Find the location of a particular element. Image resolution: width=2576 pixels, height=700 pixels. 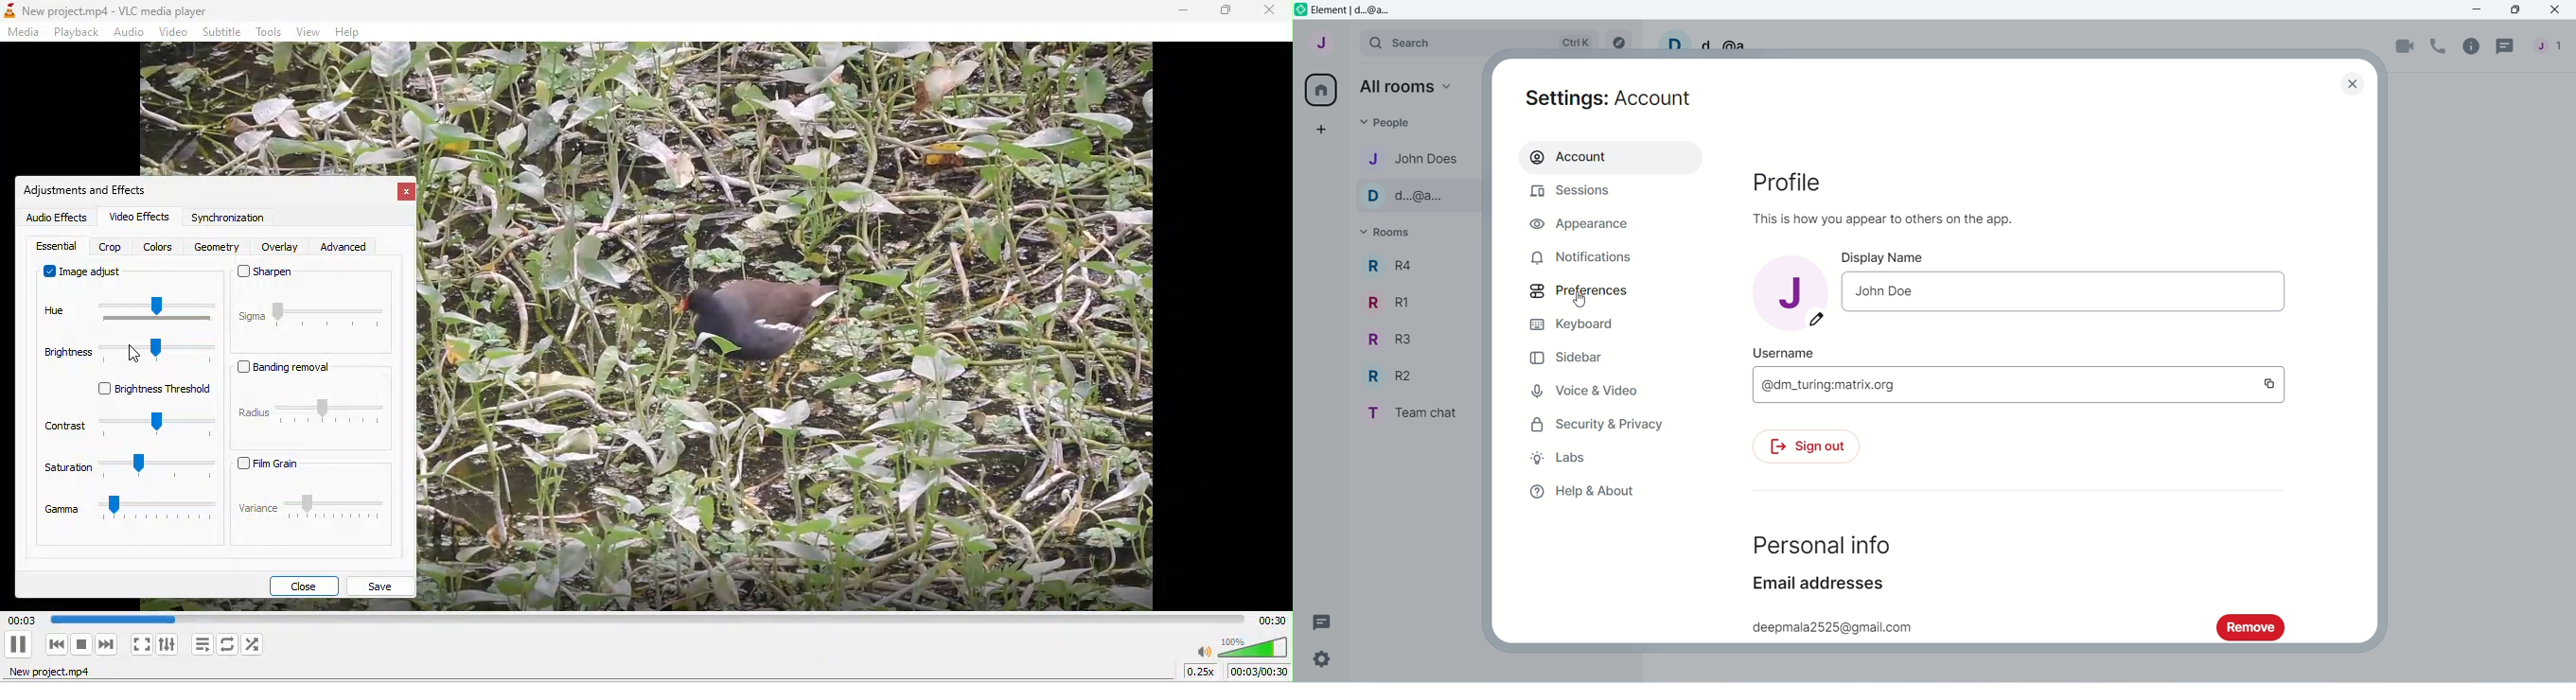

Close is located at coordinates (2346, 88).